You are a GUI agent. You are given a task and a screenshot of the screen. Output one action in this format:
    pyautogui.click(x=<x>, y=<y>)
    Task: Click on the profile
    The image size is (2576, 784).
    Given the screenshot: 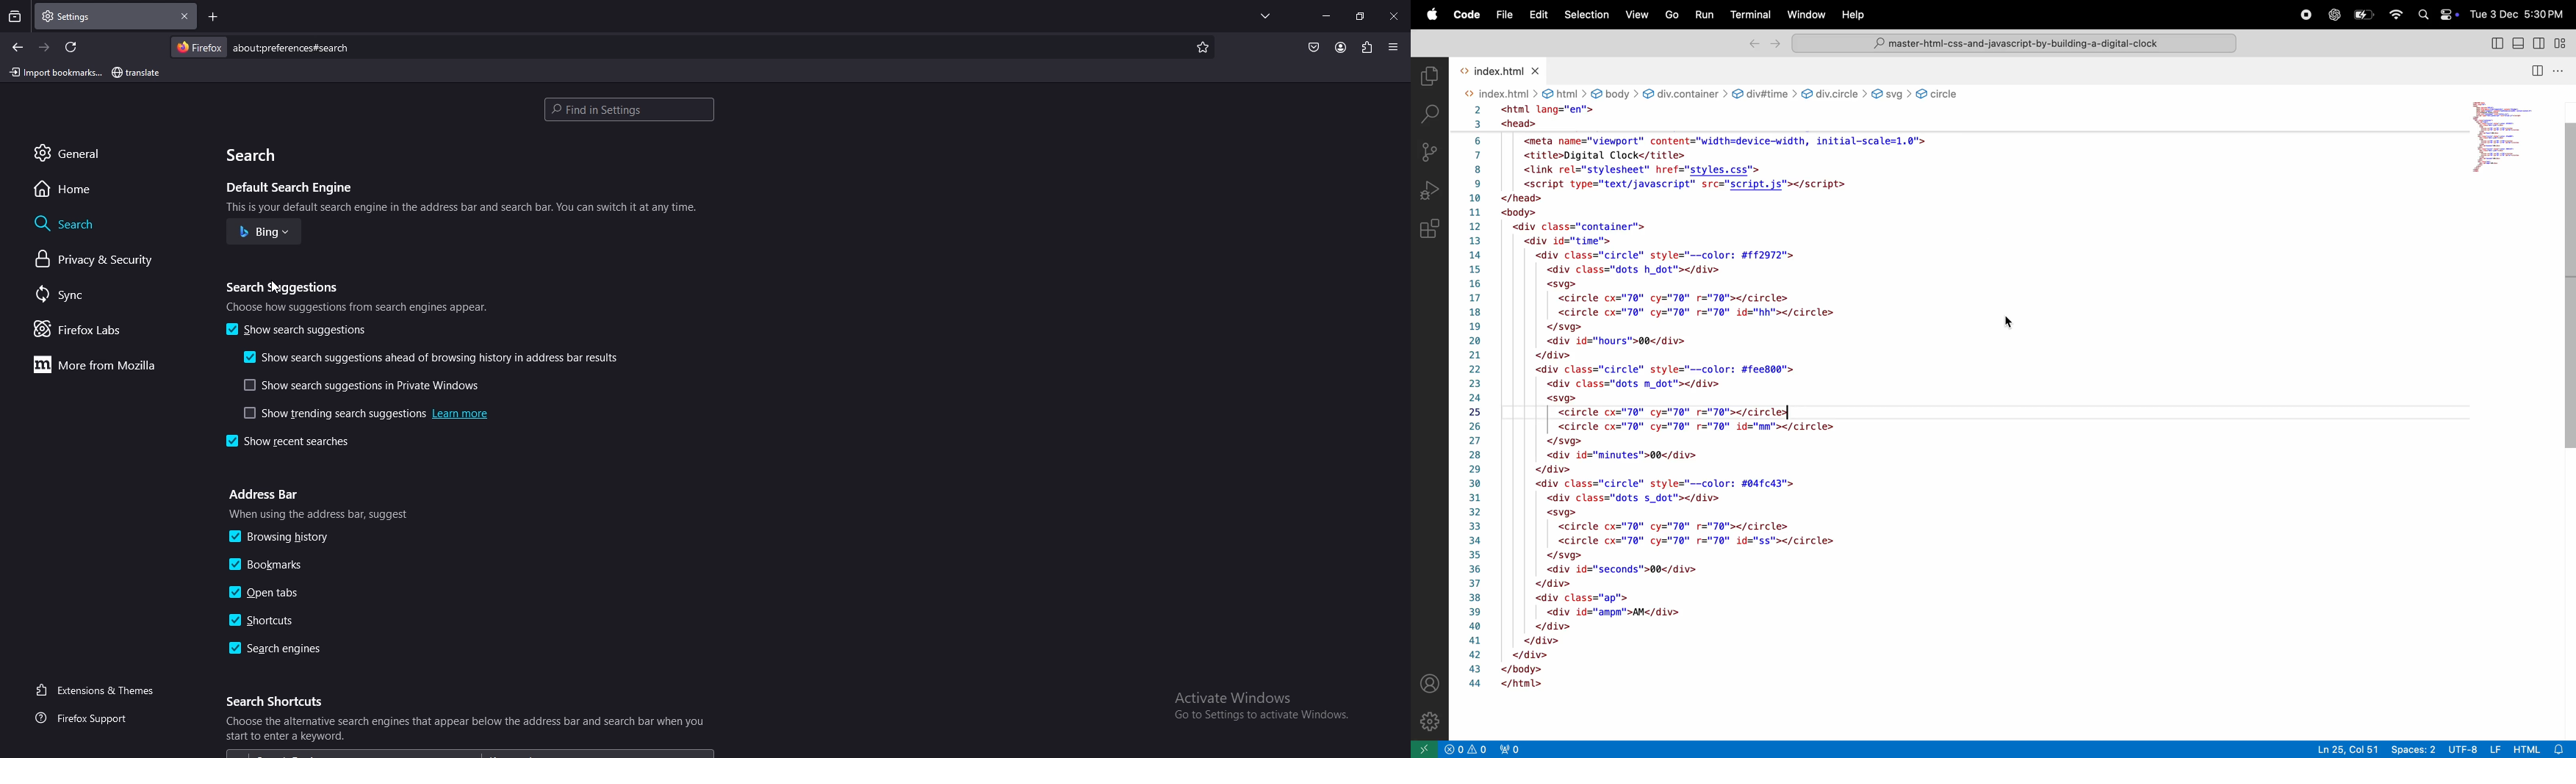 What is the action you would take?
    pyautogui.click(x=1341, y=48)
    